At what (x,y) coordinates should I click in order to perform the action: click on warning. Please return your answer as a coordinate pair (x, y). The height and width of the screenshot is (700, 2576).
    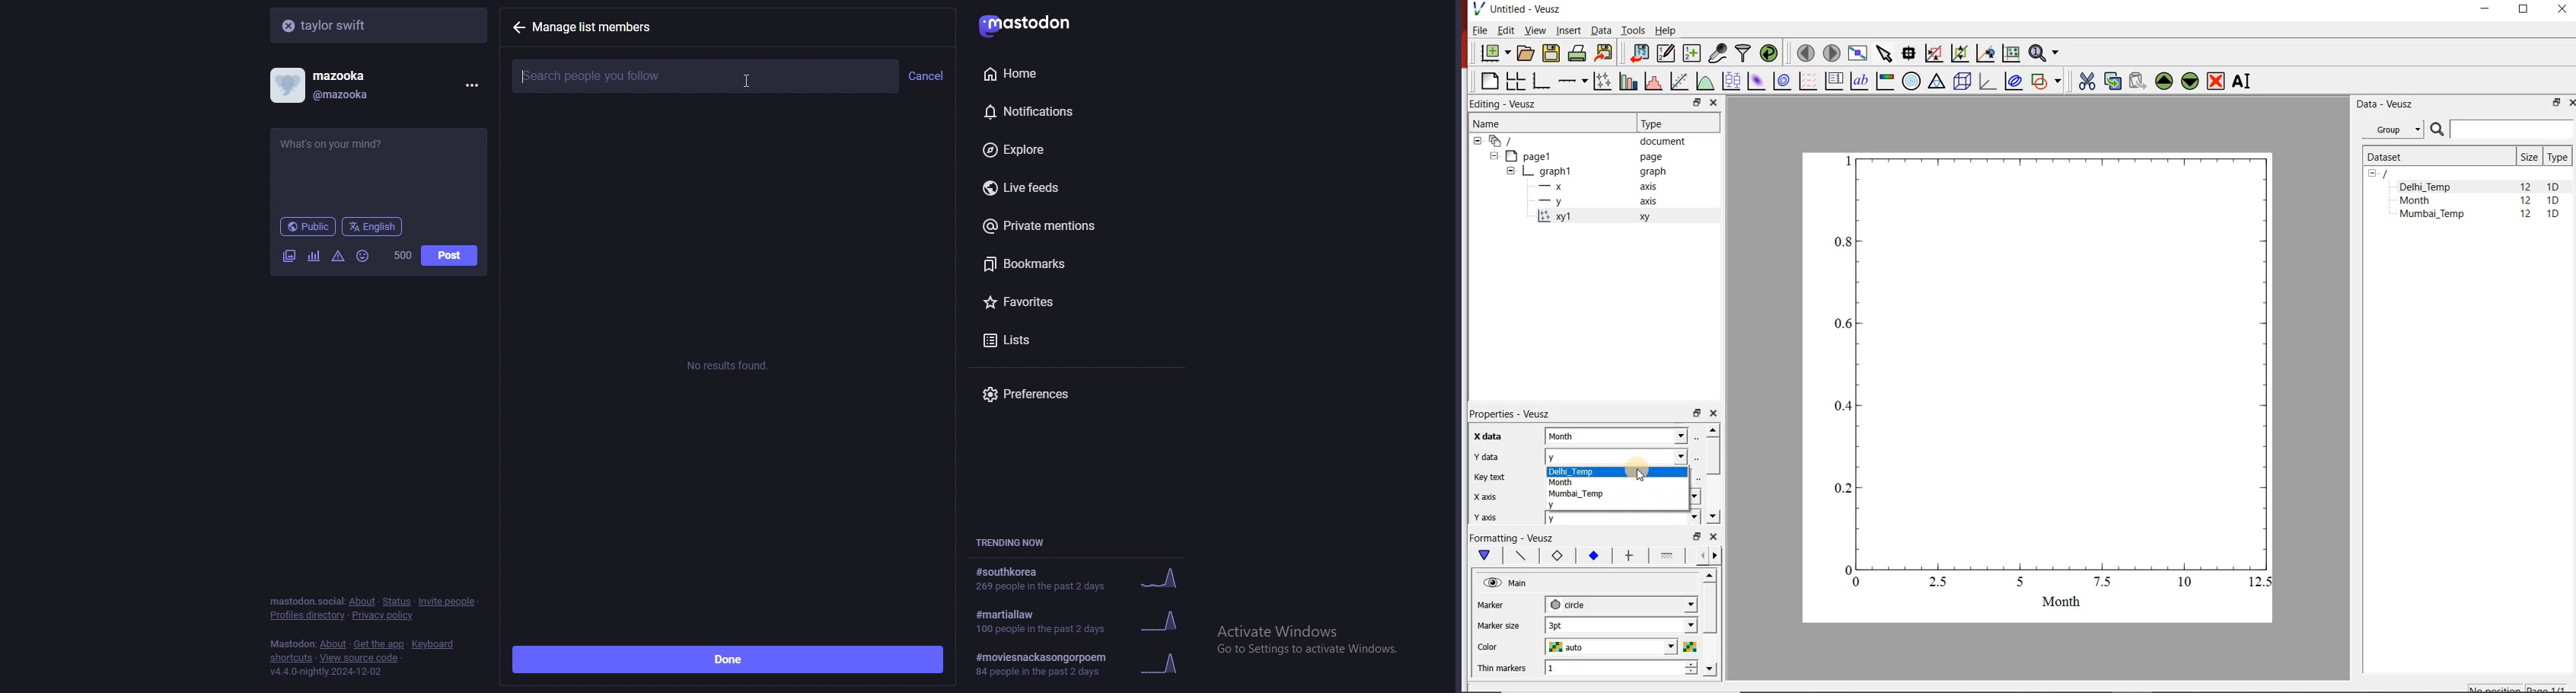
    Looking at the image, I should click on (339, 255).